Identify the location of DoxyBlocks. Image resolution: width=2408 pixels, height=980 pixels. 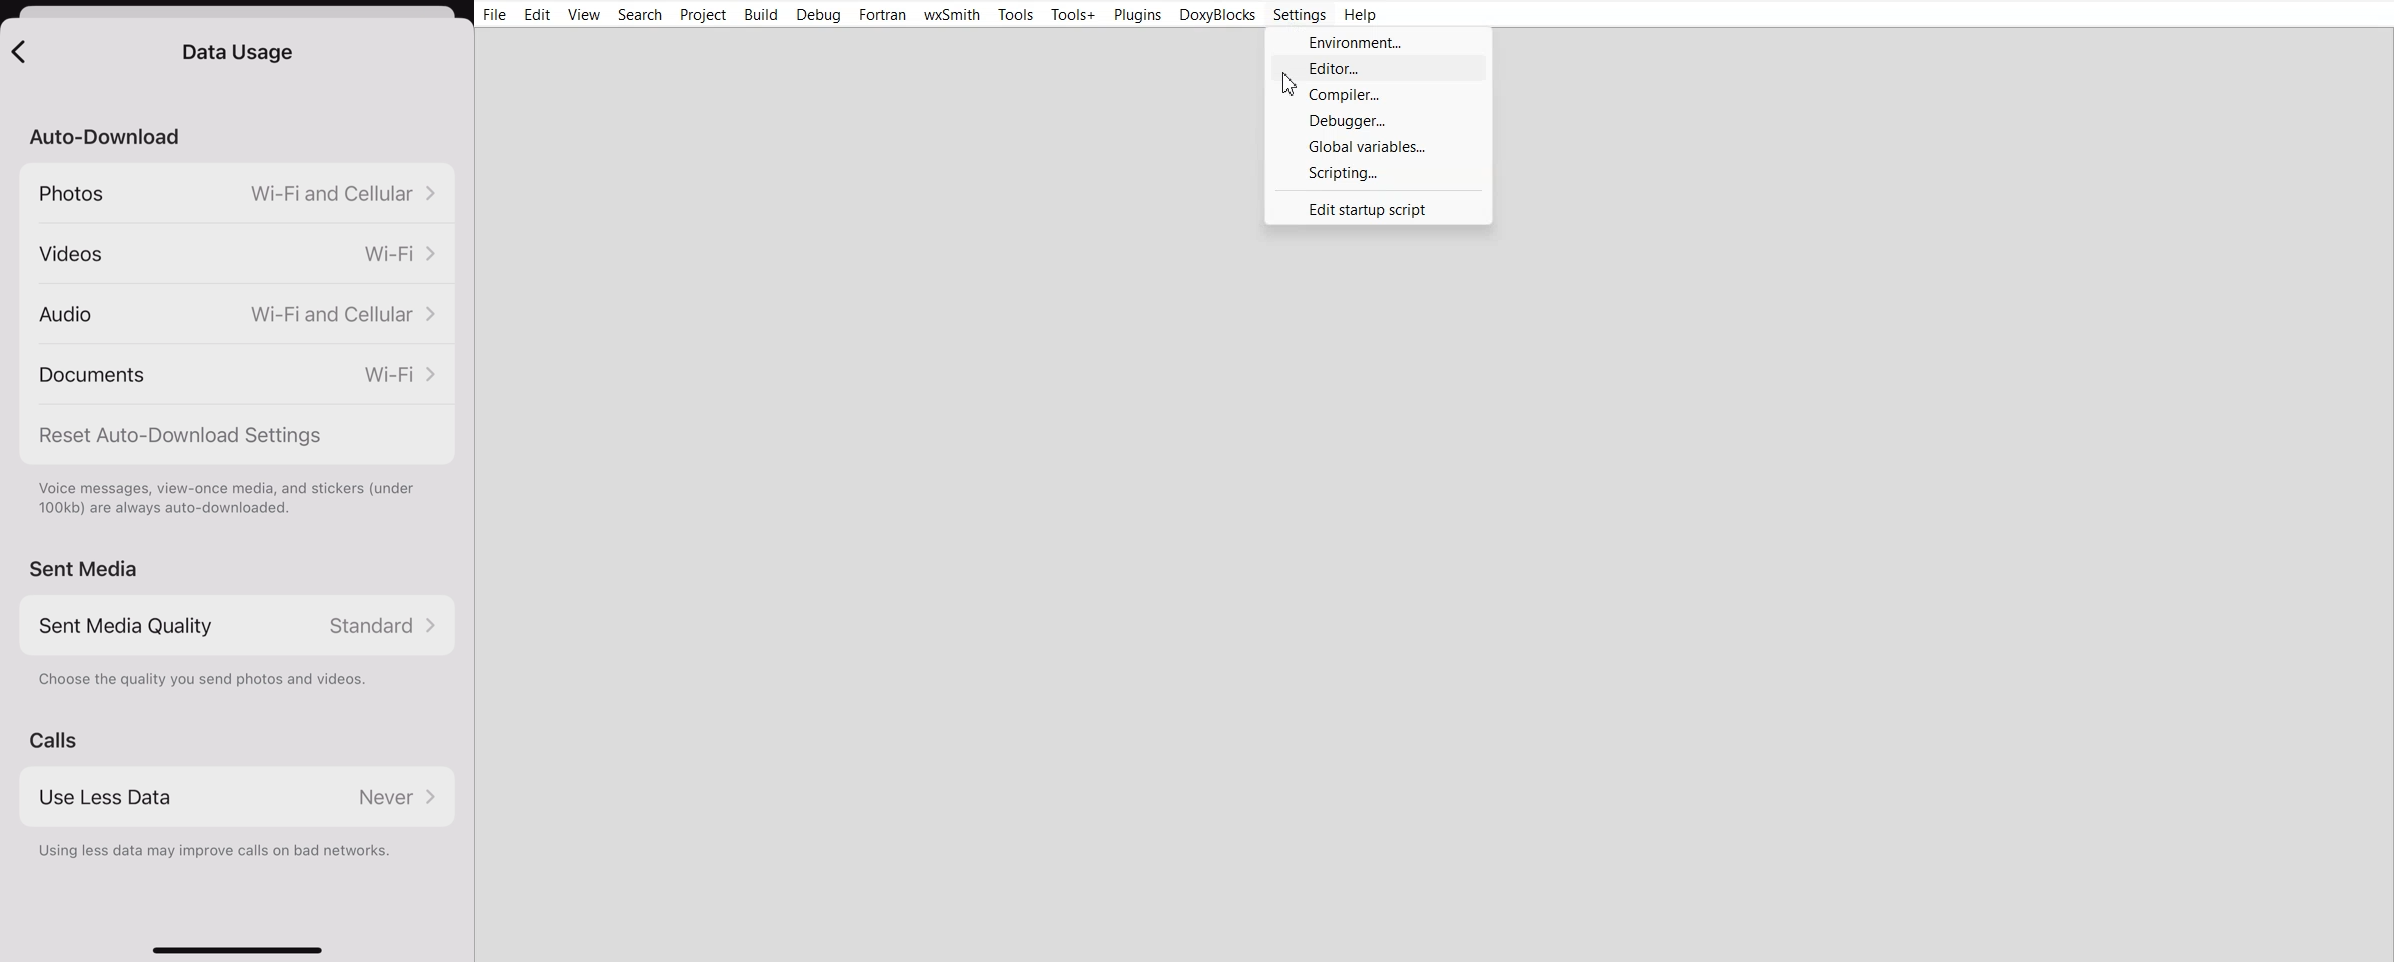
(1217, 14).